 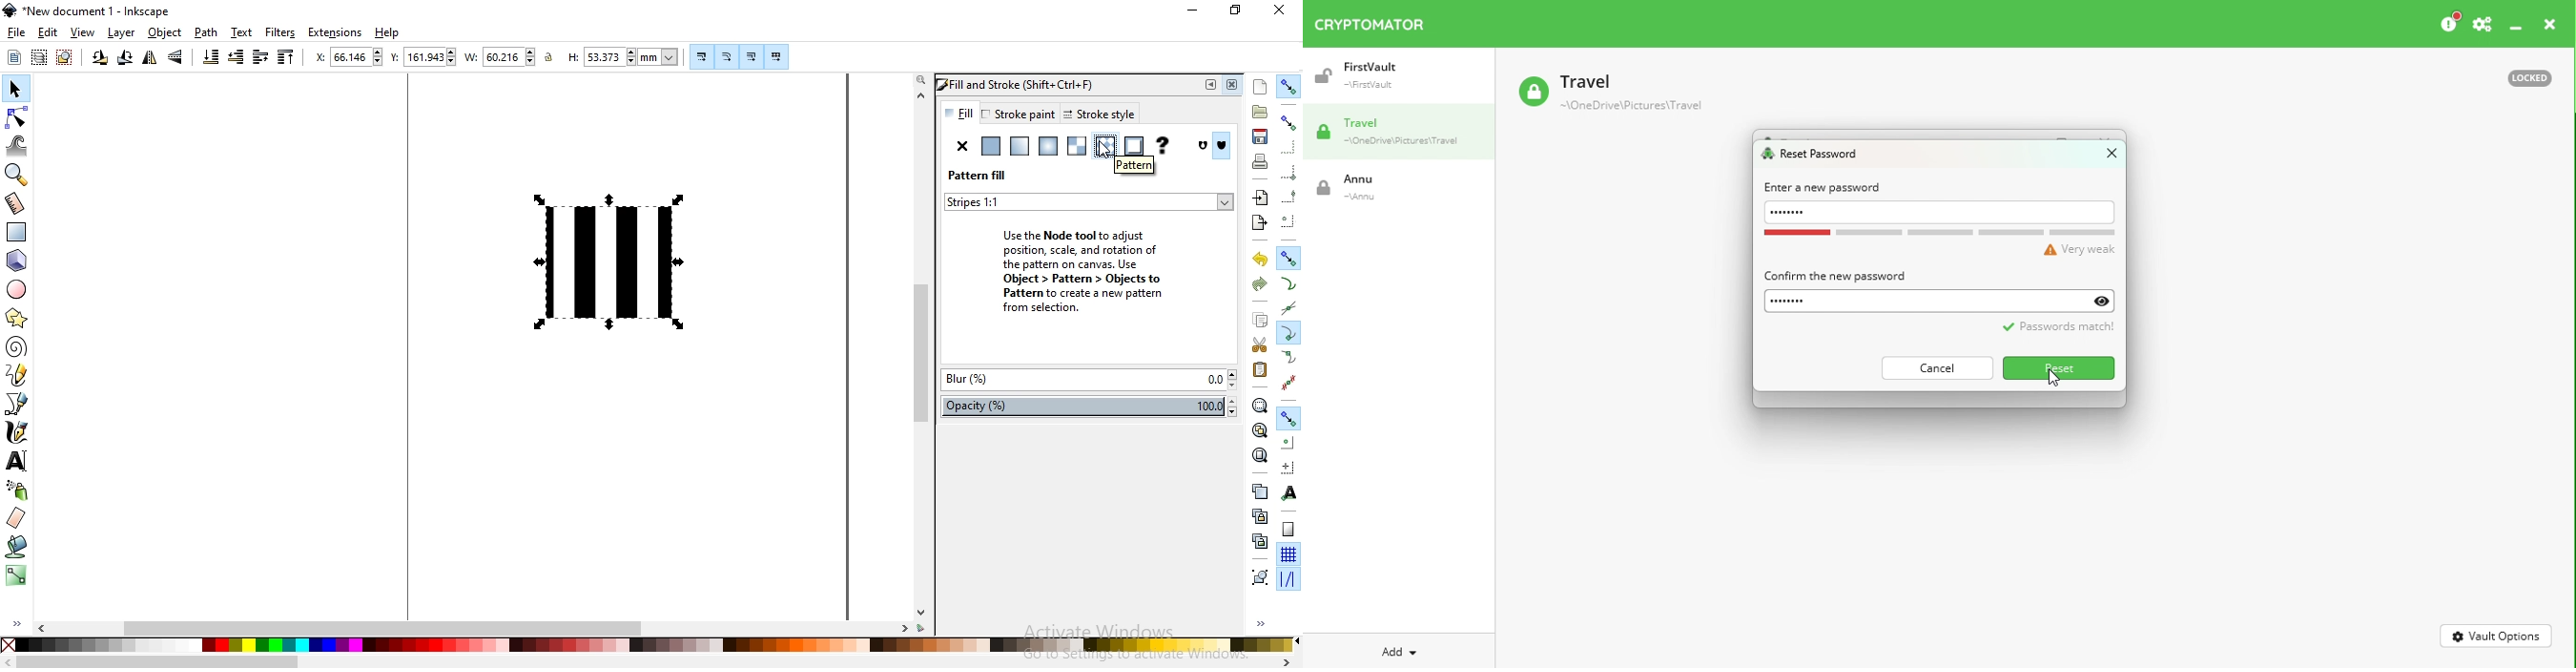 What do you see at coordinates (570, 57) in the screenshot?
I see `height of selection` at bounding box center [570, 57].